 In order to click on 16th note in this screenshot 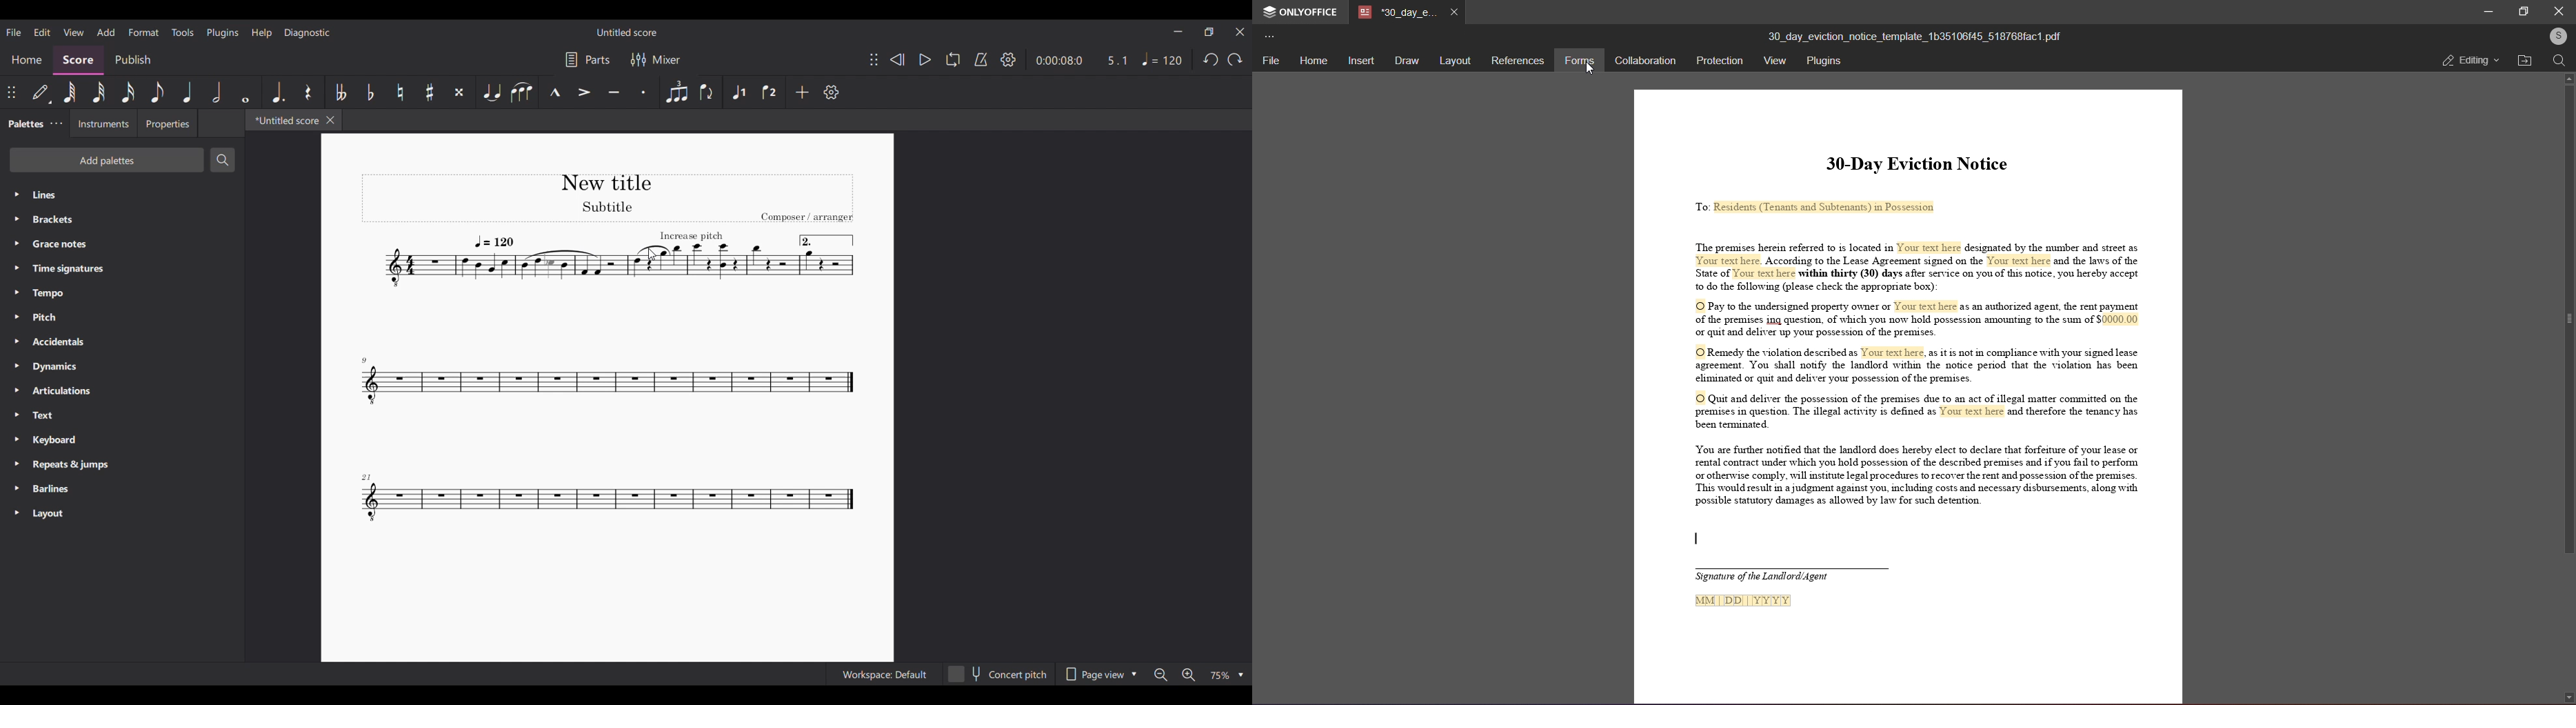, I will do `click(129, 92)`.